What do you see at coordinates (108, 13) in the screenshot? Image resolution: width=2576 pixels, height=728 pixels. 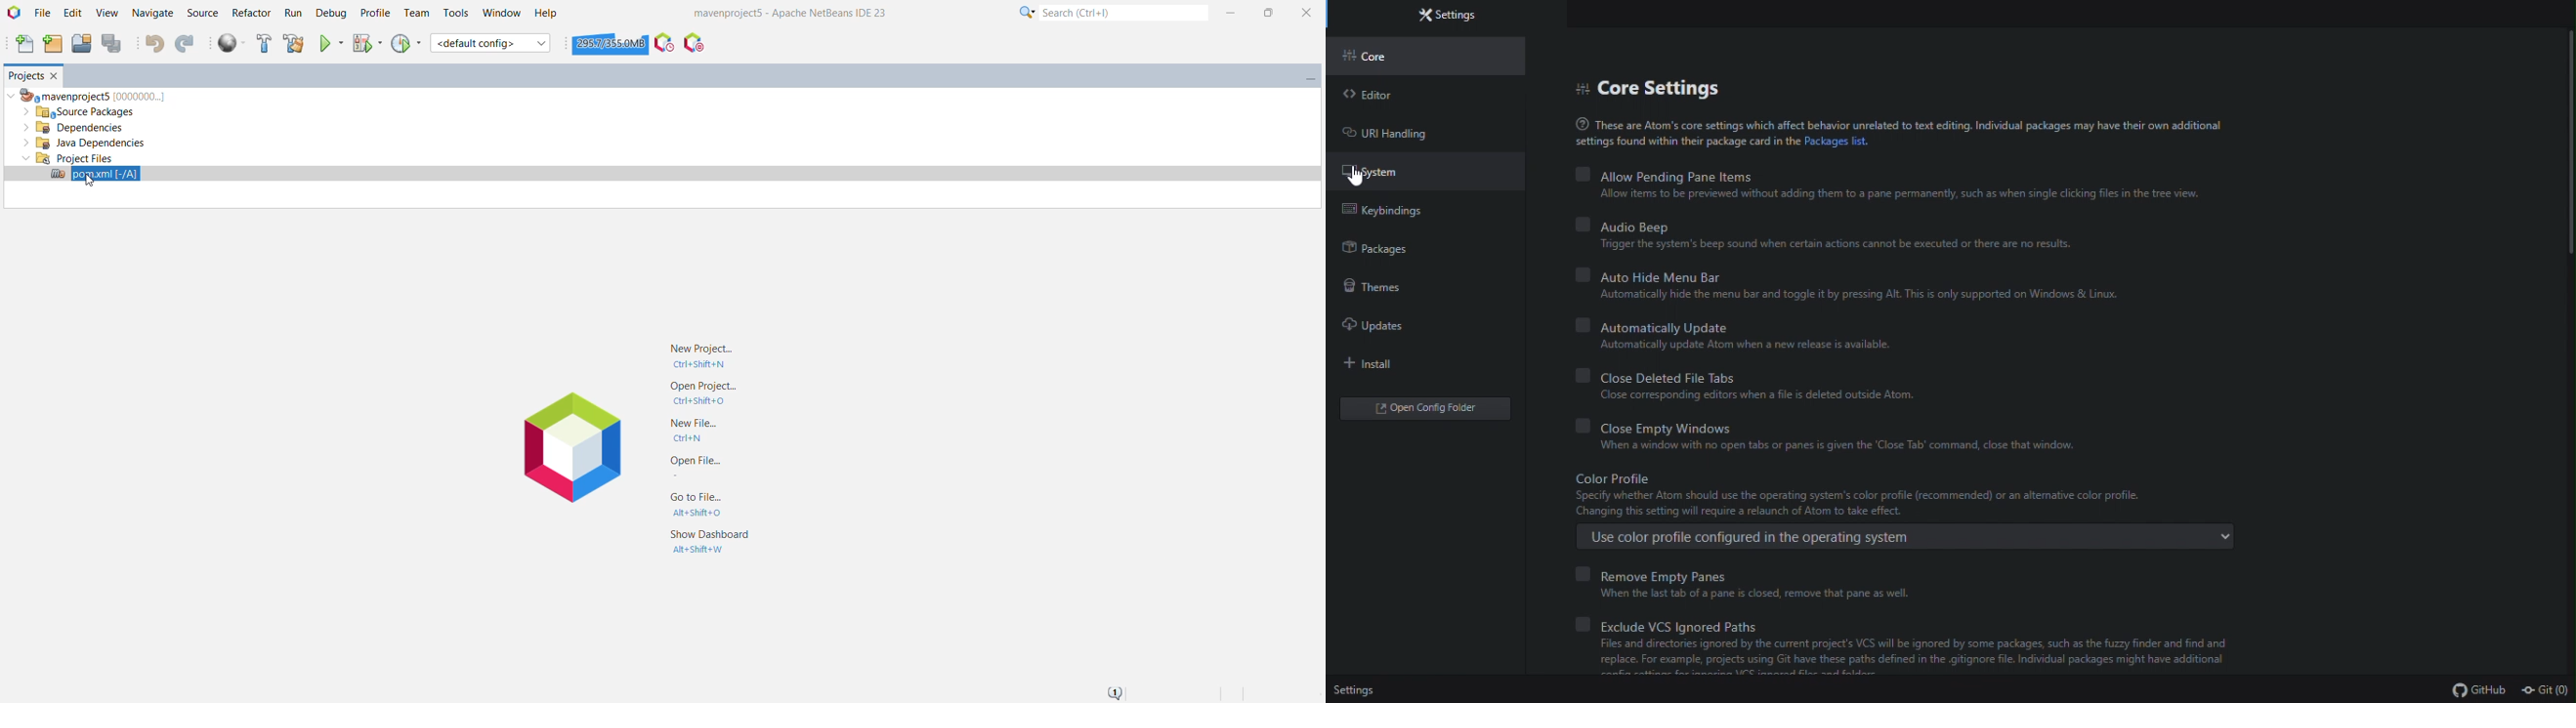 I see `View` at bounding box center [108, 13].